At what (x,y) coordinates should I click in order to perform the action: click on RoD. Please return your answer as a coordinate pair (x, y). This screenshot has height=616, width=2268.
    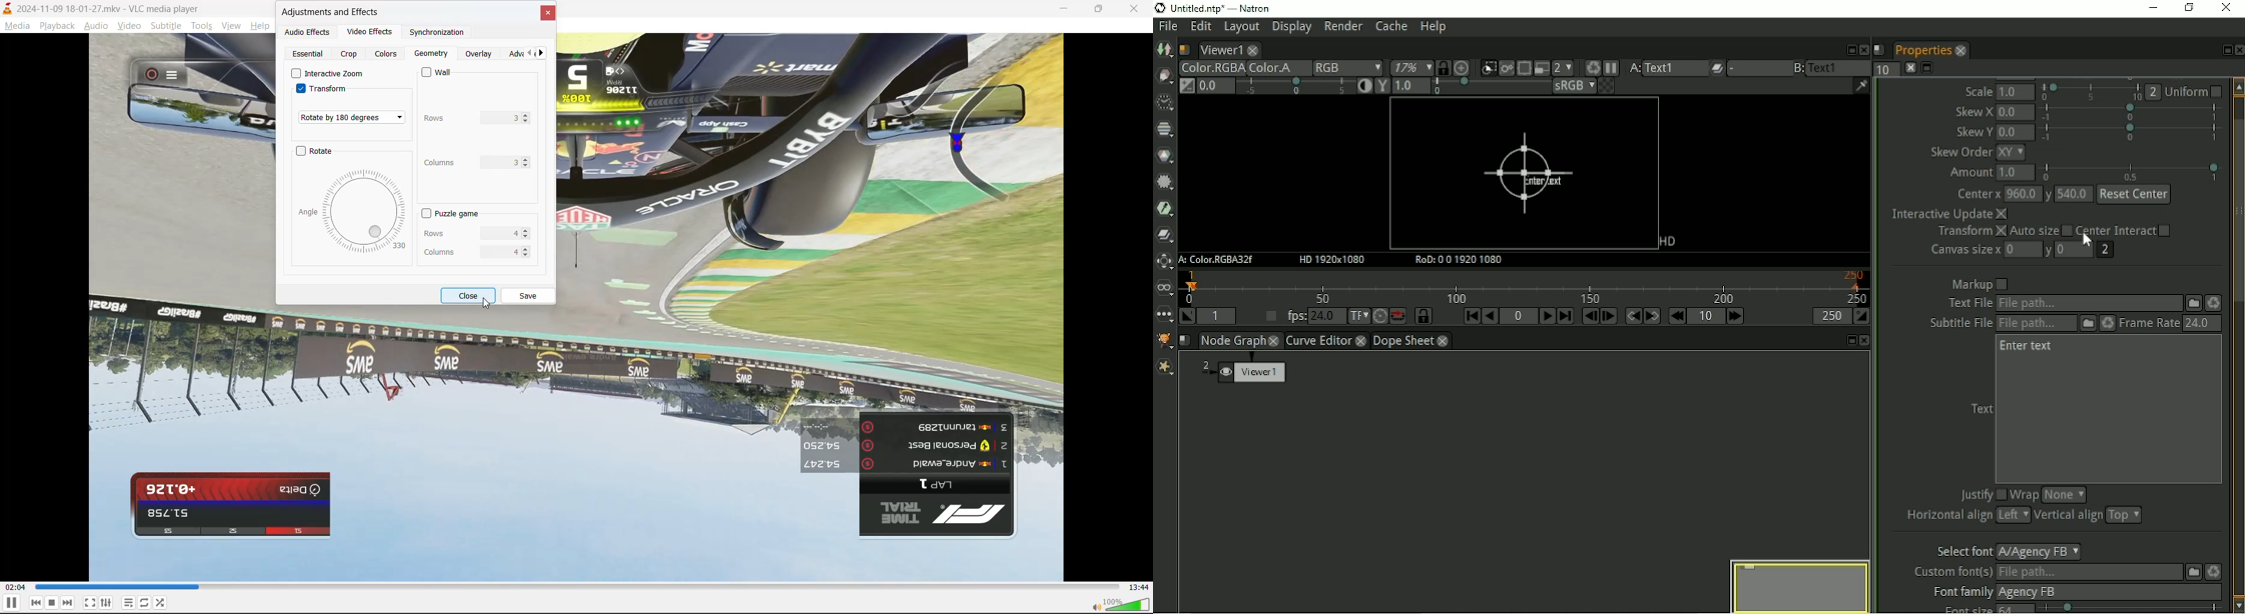
    Looking at the image, I should click on (1460, 260).